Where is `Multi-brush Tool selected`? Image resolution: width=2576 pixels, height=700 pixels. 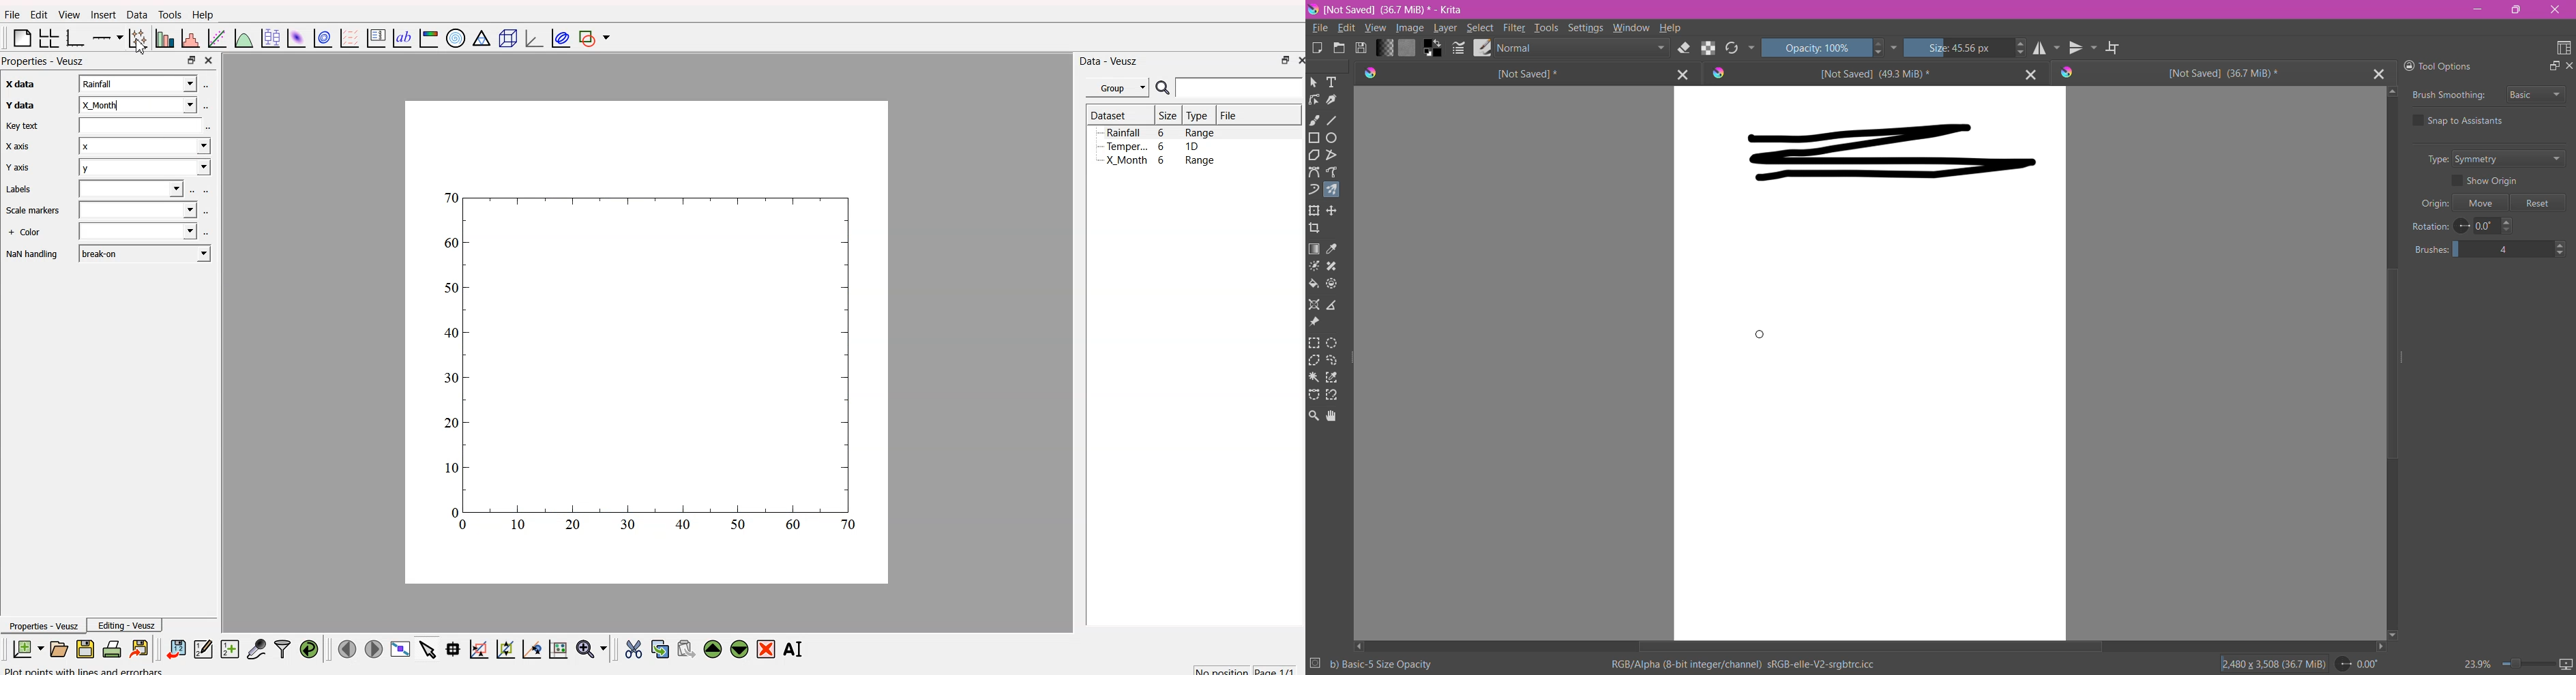 Multi-brush Tool selected is located at coordinates (1330, 191).